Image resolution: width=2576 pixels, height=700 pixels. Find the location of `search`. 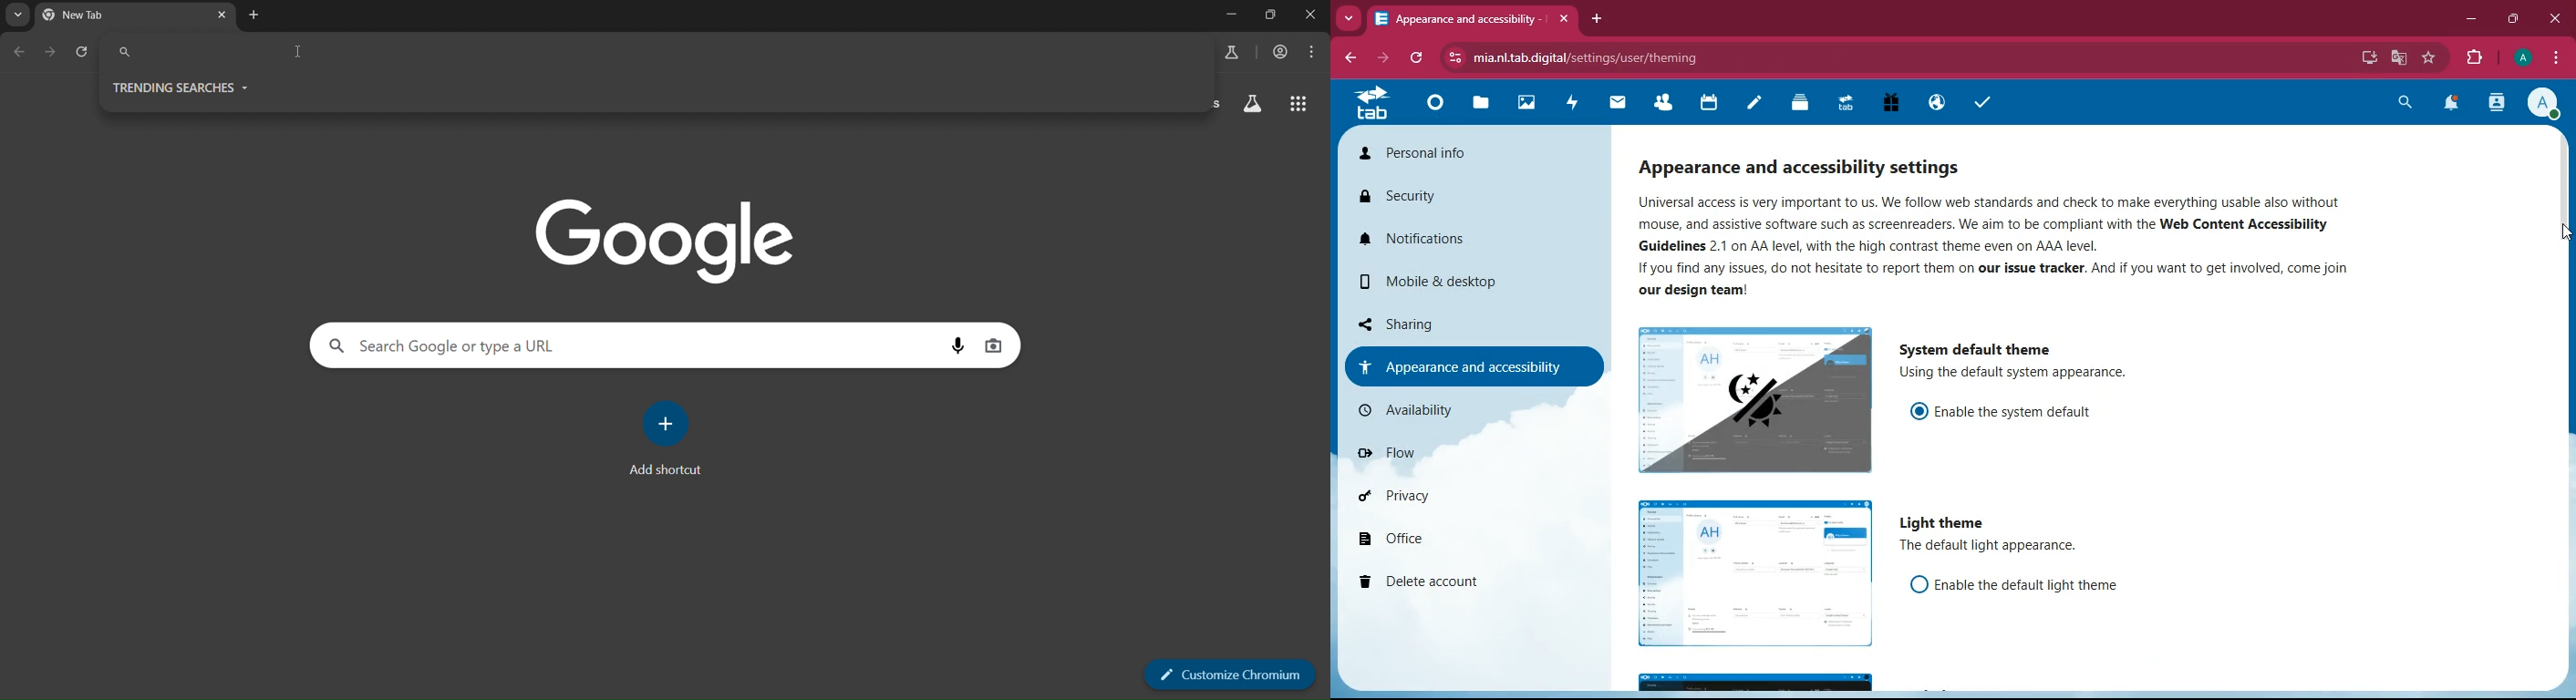

search is located at coordinates (2404, 102).